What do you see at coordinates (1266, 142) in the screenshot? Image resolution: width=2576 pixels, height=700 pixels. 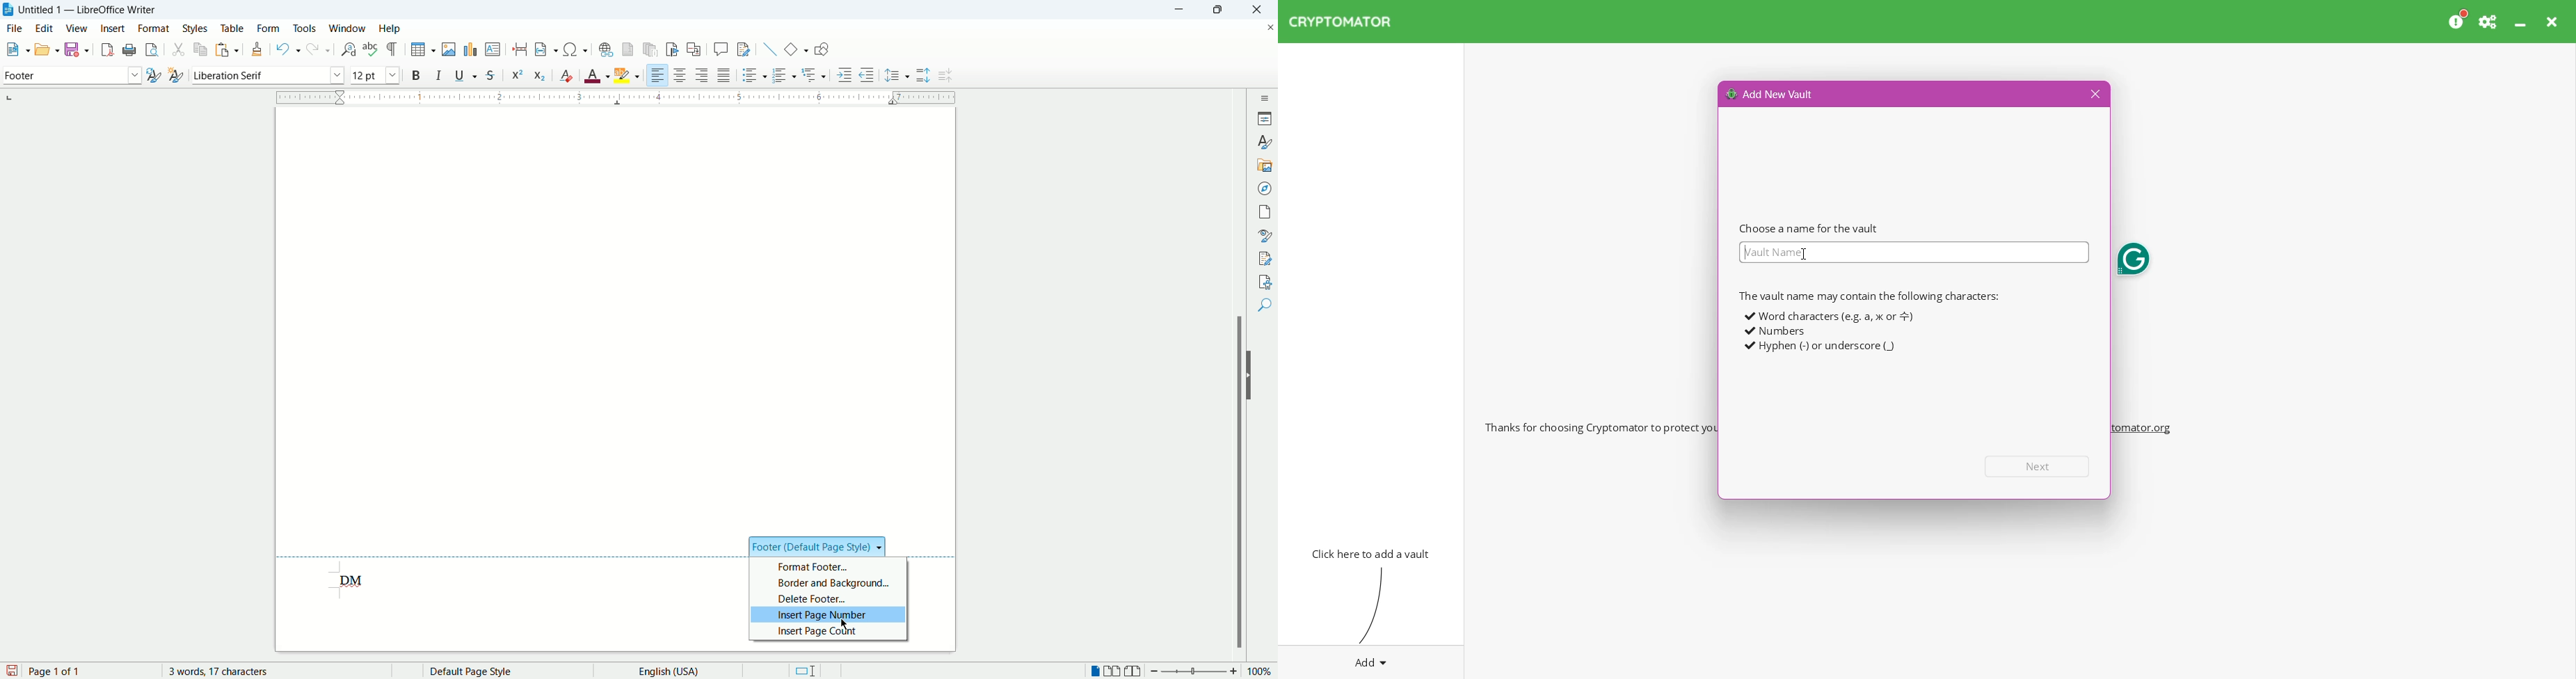 I see `styles` at bounding box center [1266, 142].